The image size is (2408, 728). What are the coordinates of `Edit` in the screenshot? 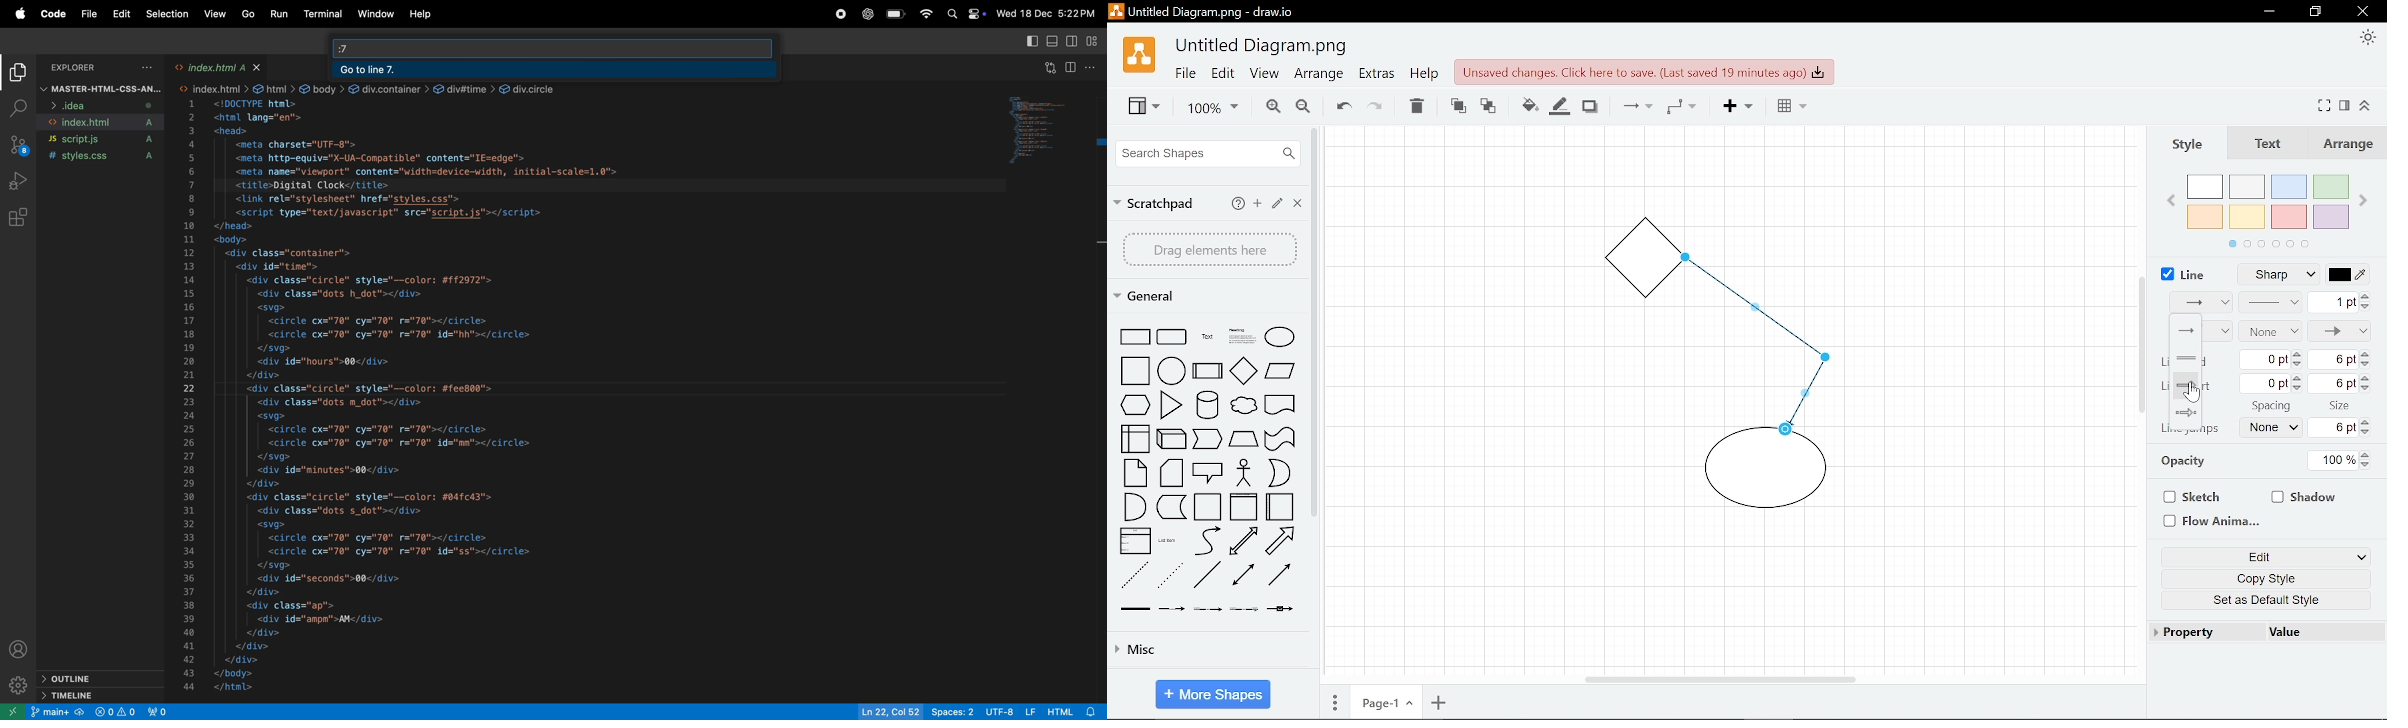 It's located at (1223, 76).